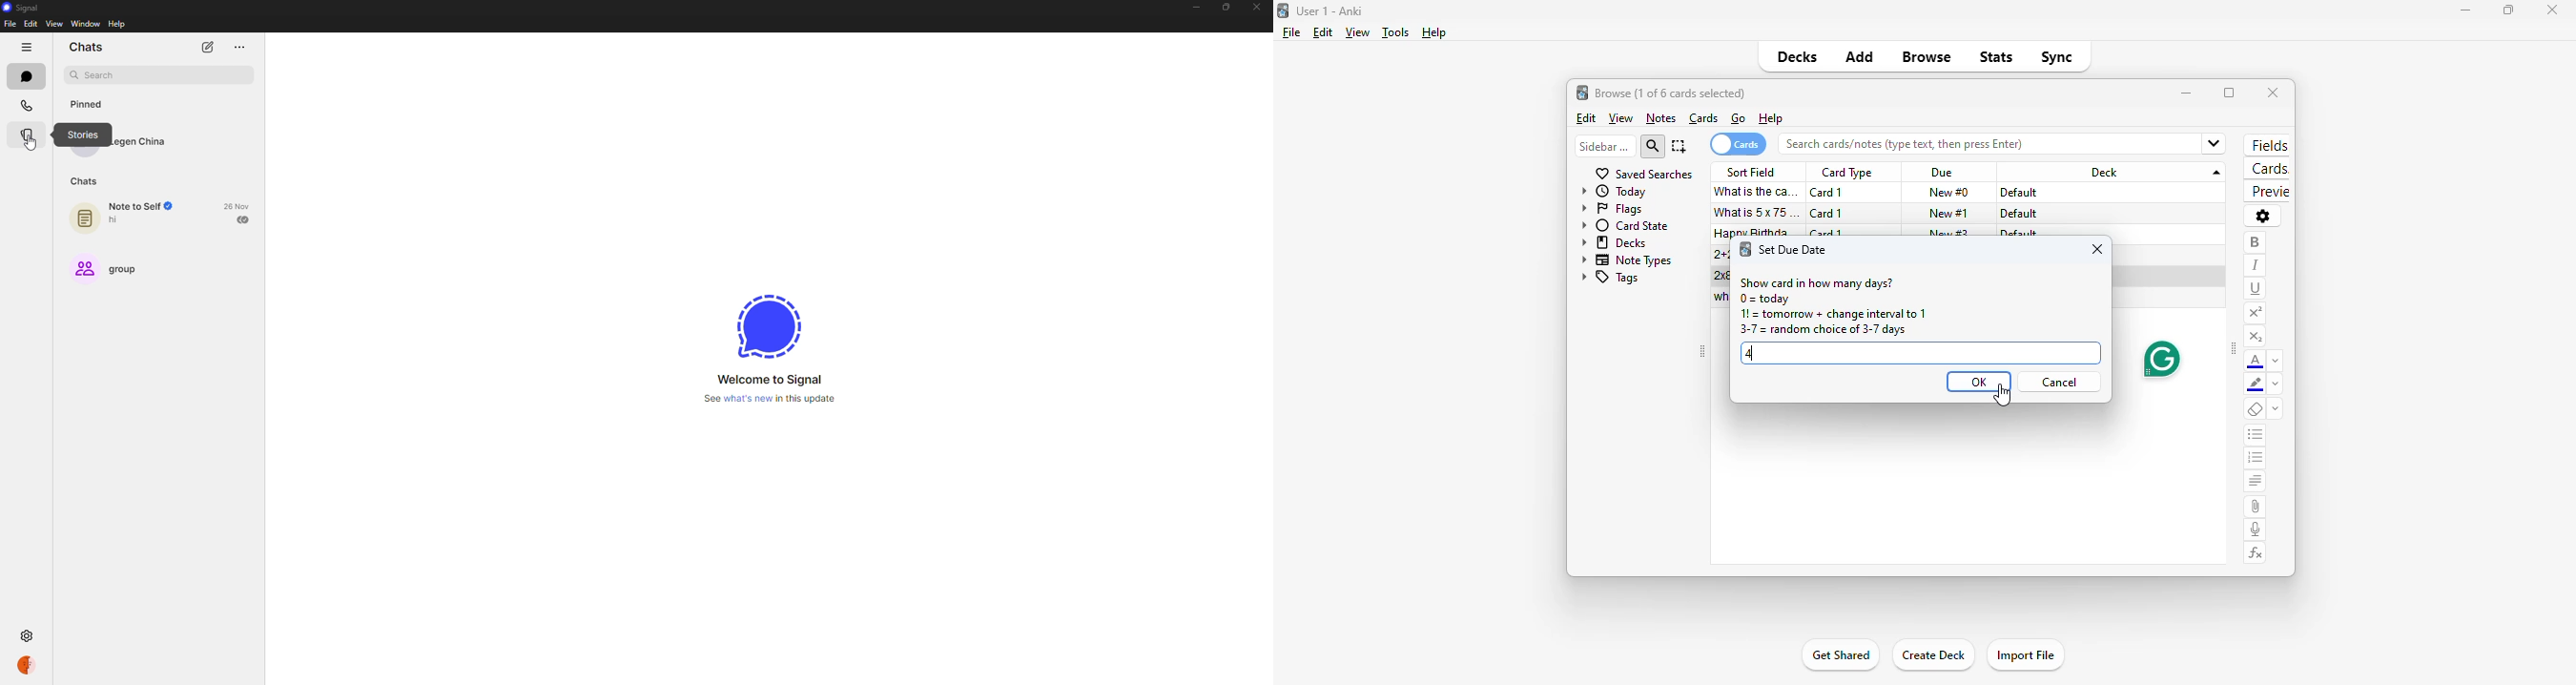  Describe the element at coordinates (208, 46) in the screenshot. I see `new chat` at that location.